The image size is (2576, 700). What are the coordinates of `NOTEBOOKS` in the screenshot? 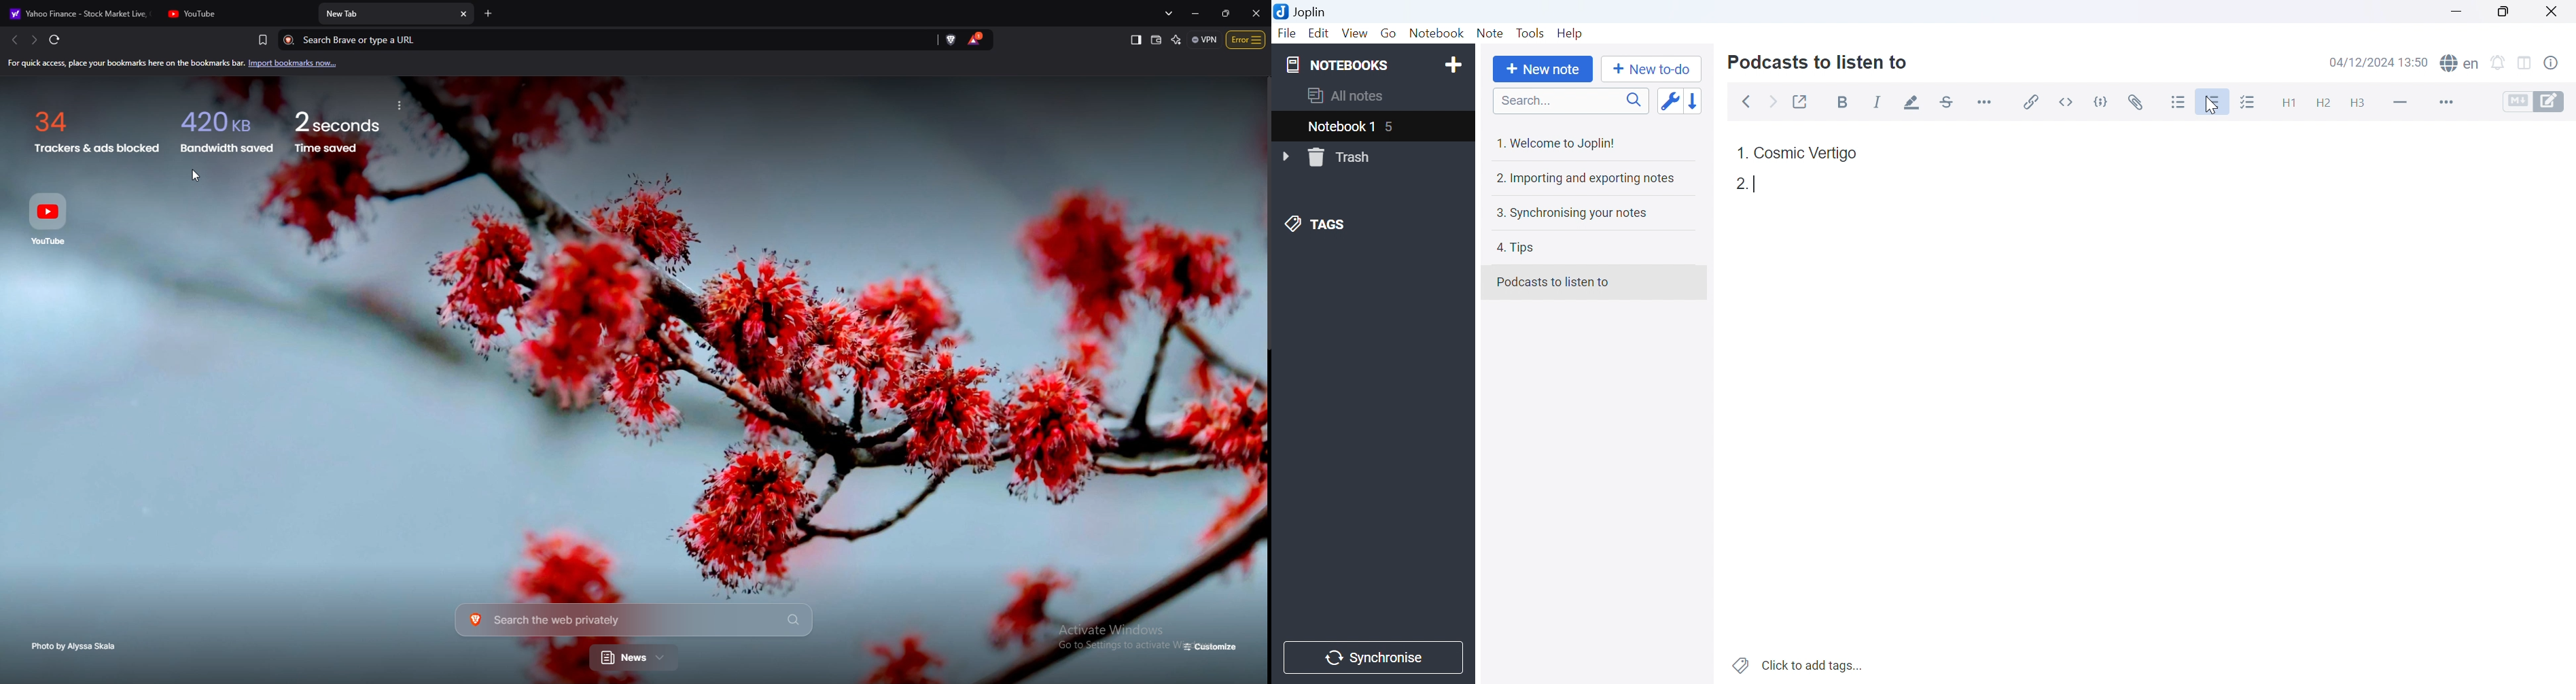 It's located at (1337, 63).